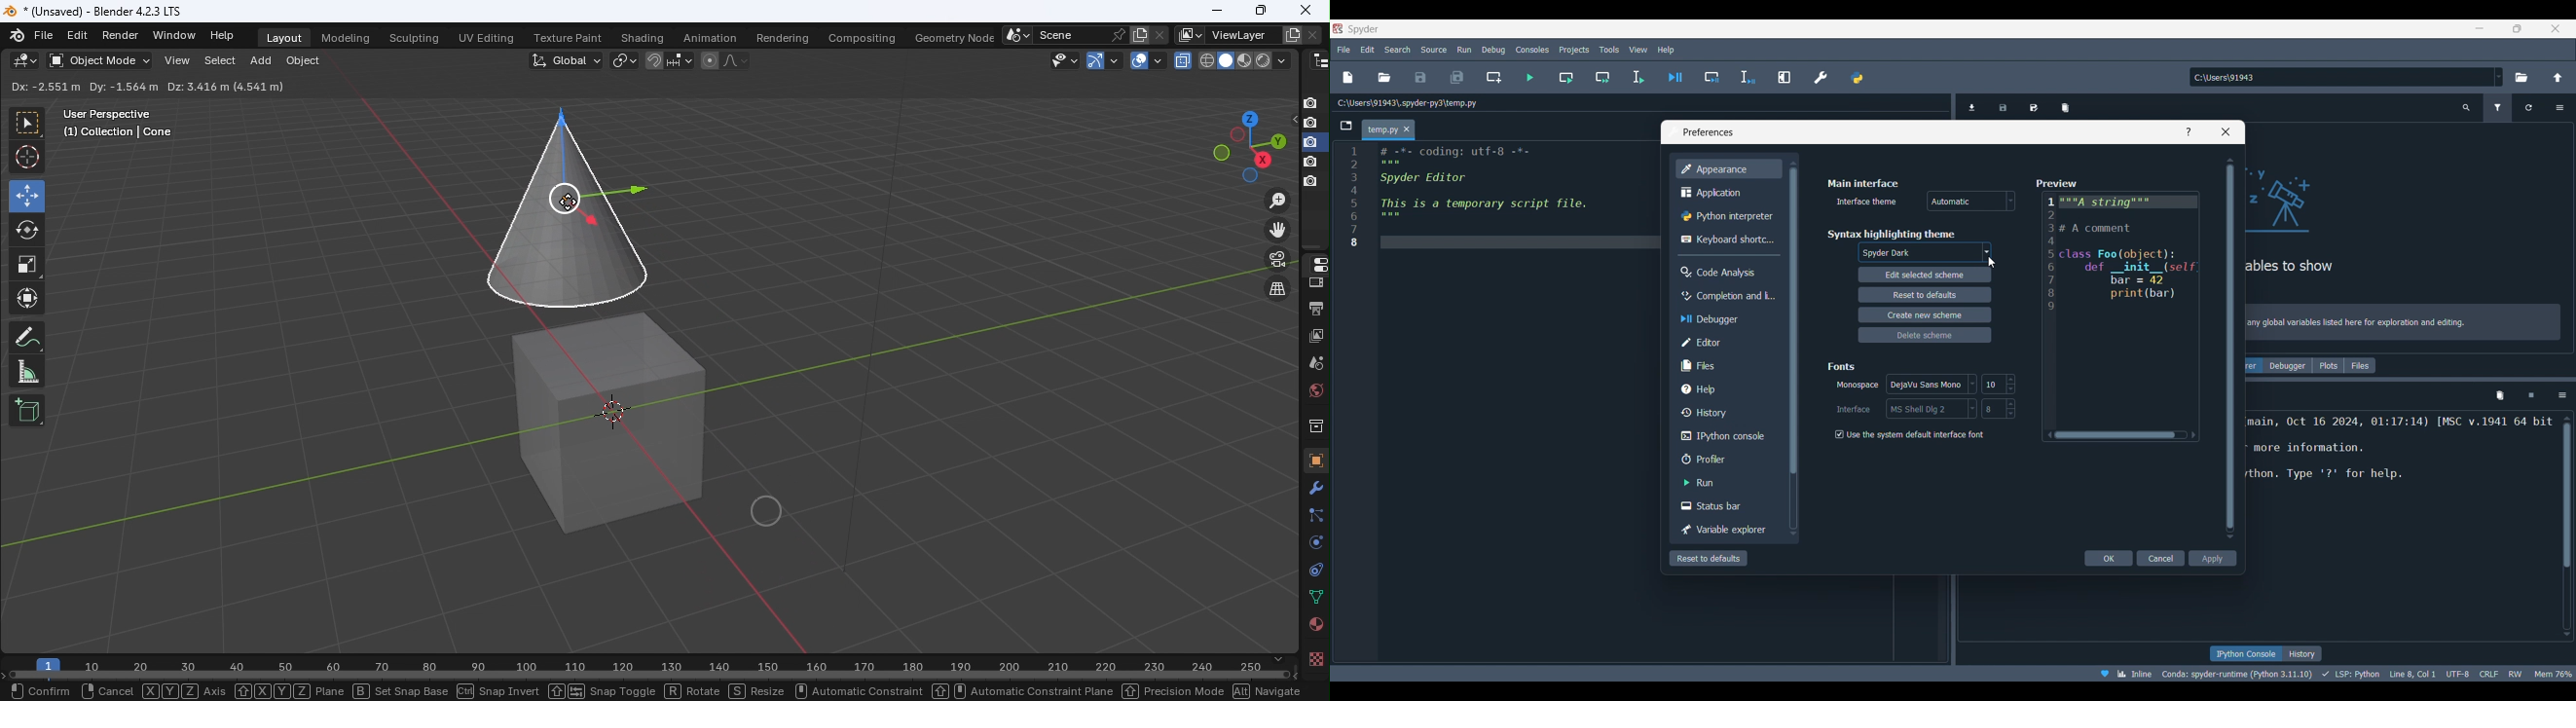 The image size is (2576, 728). I want to click on Cursor, so click(28, 158).